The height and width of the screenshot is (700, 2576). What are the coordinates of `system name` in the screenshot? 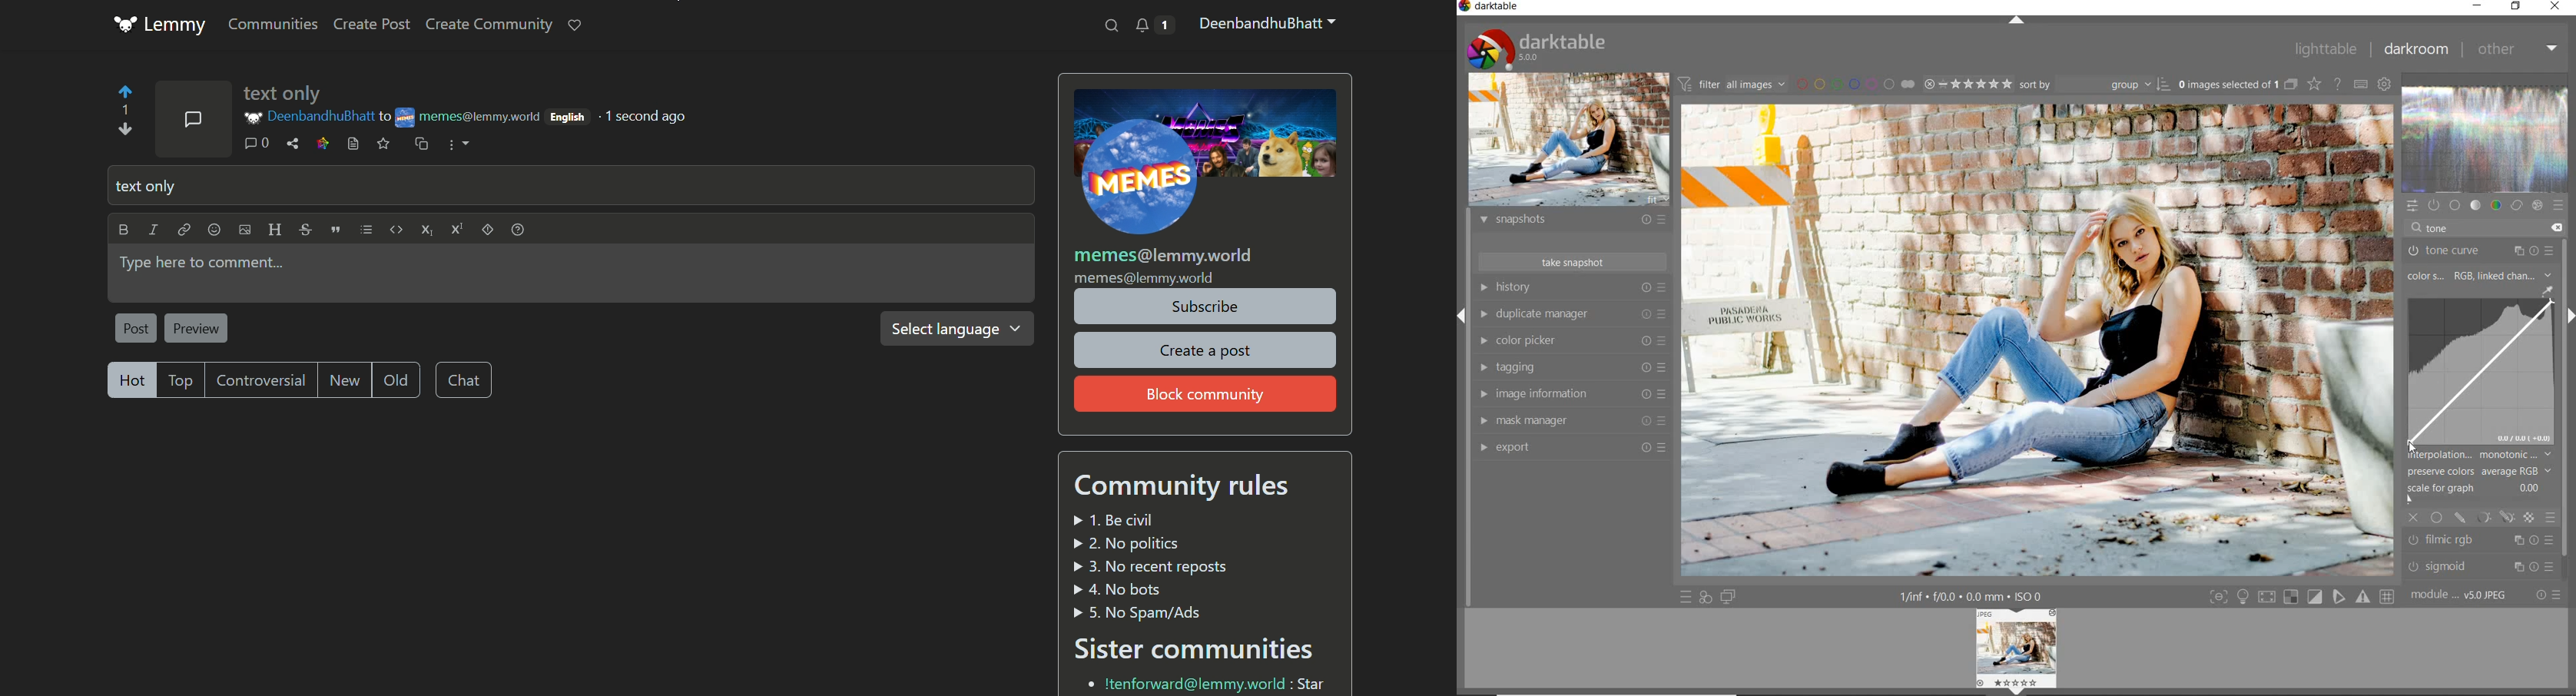 It's located at (1493, 8).